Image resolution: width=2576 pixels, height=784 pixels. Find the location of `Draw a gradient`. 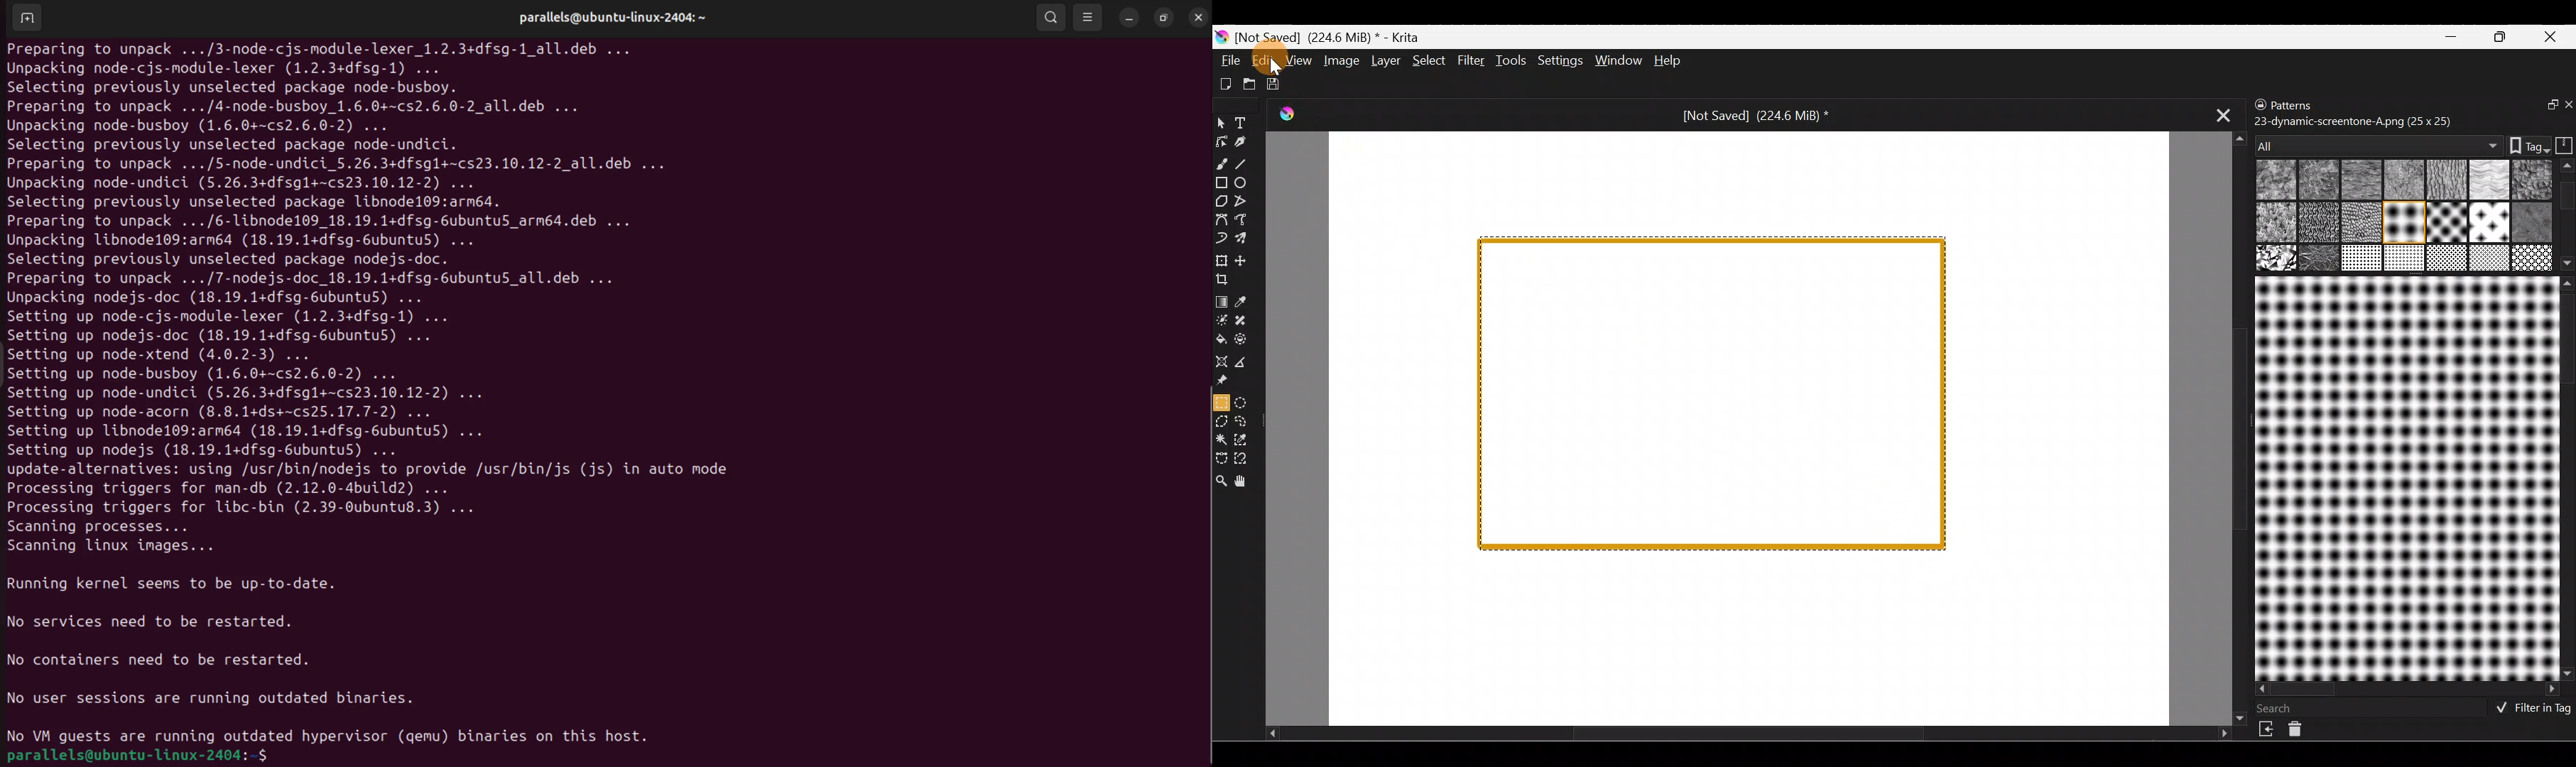

Draw a gradient is located at coordinates (1224, 298).